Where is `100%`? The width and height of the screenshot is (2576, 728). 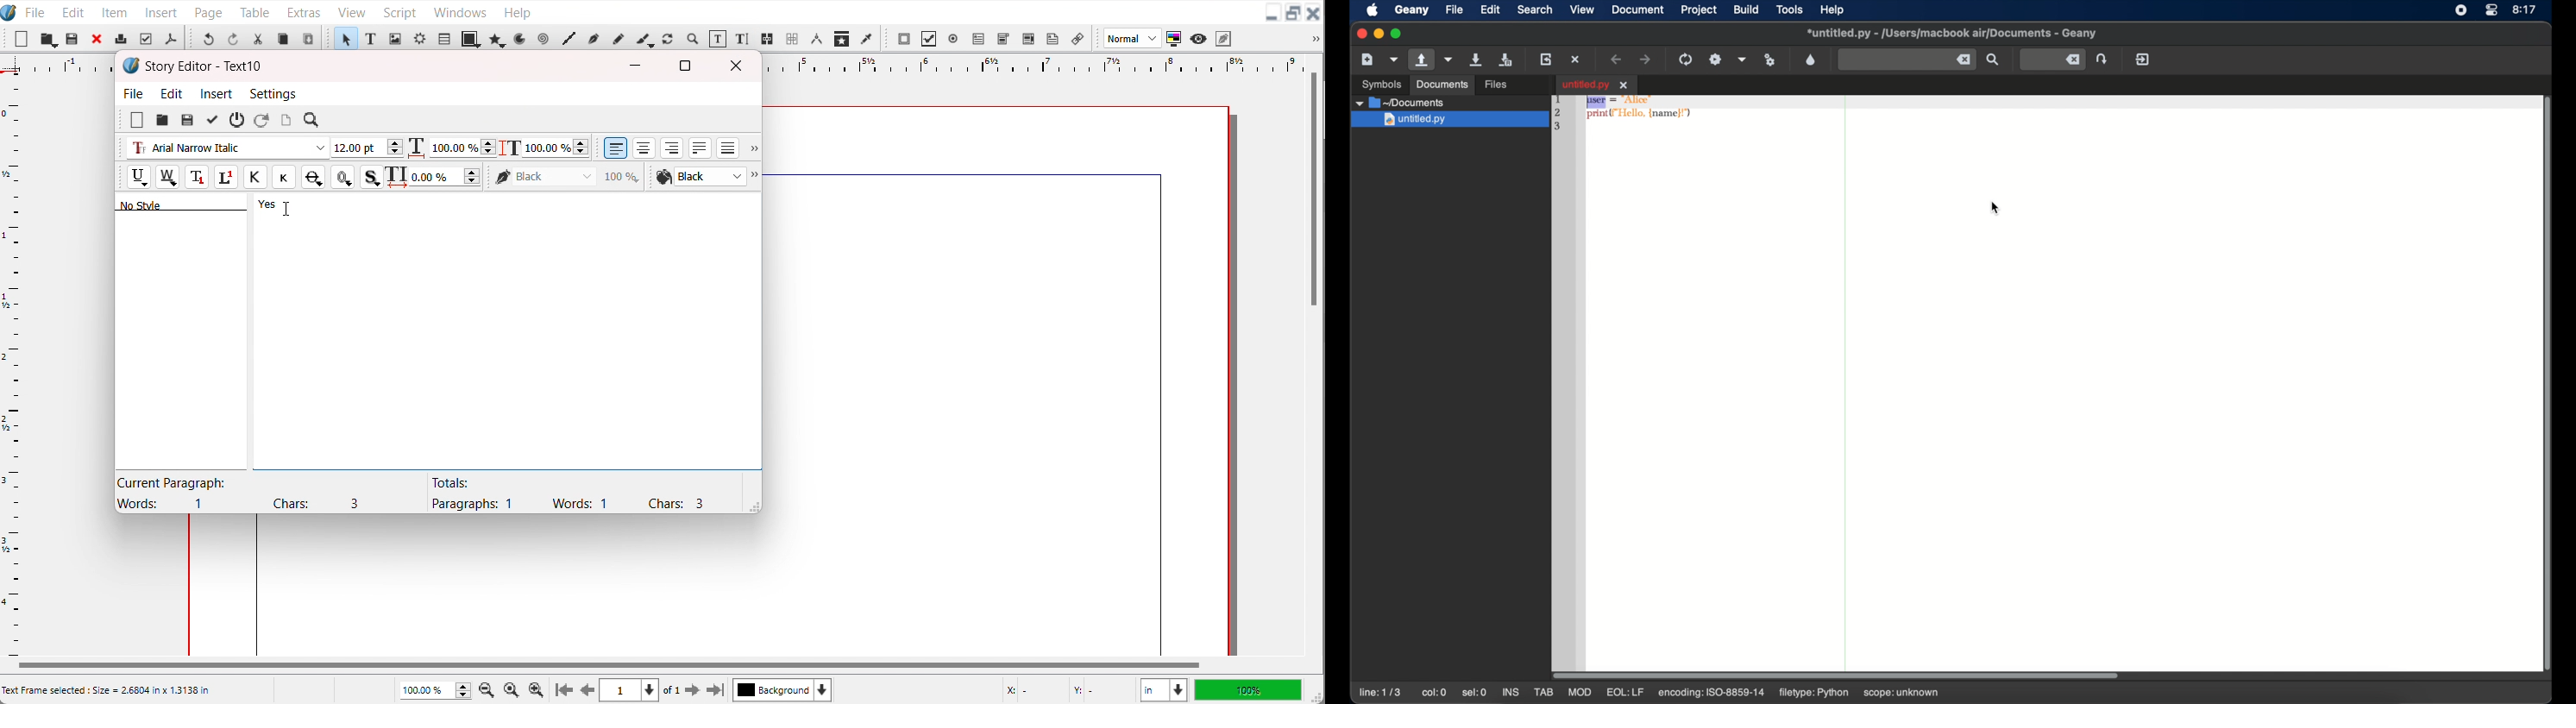
100% is located at coordinates (1247, 689).